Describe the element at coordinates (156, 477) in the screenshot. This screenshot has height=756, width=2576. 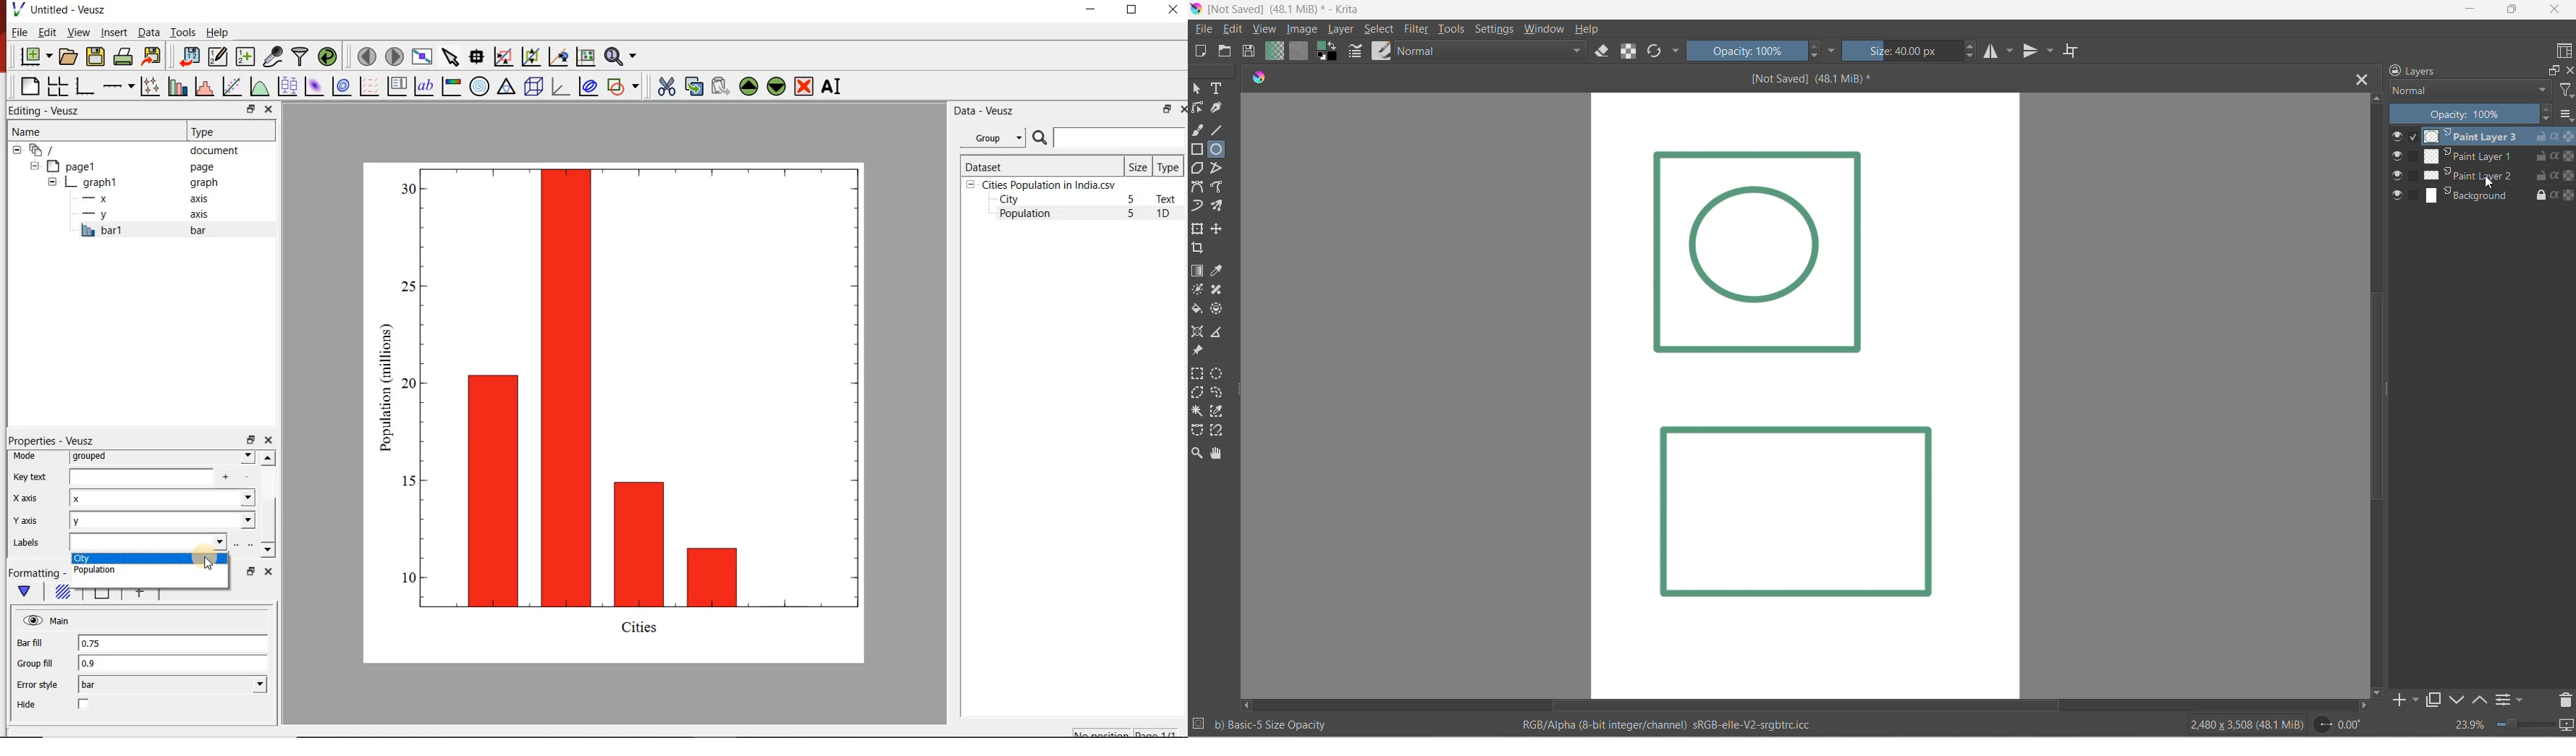
I see `input field` at that location.